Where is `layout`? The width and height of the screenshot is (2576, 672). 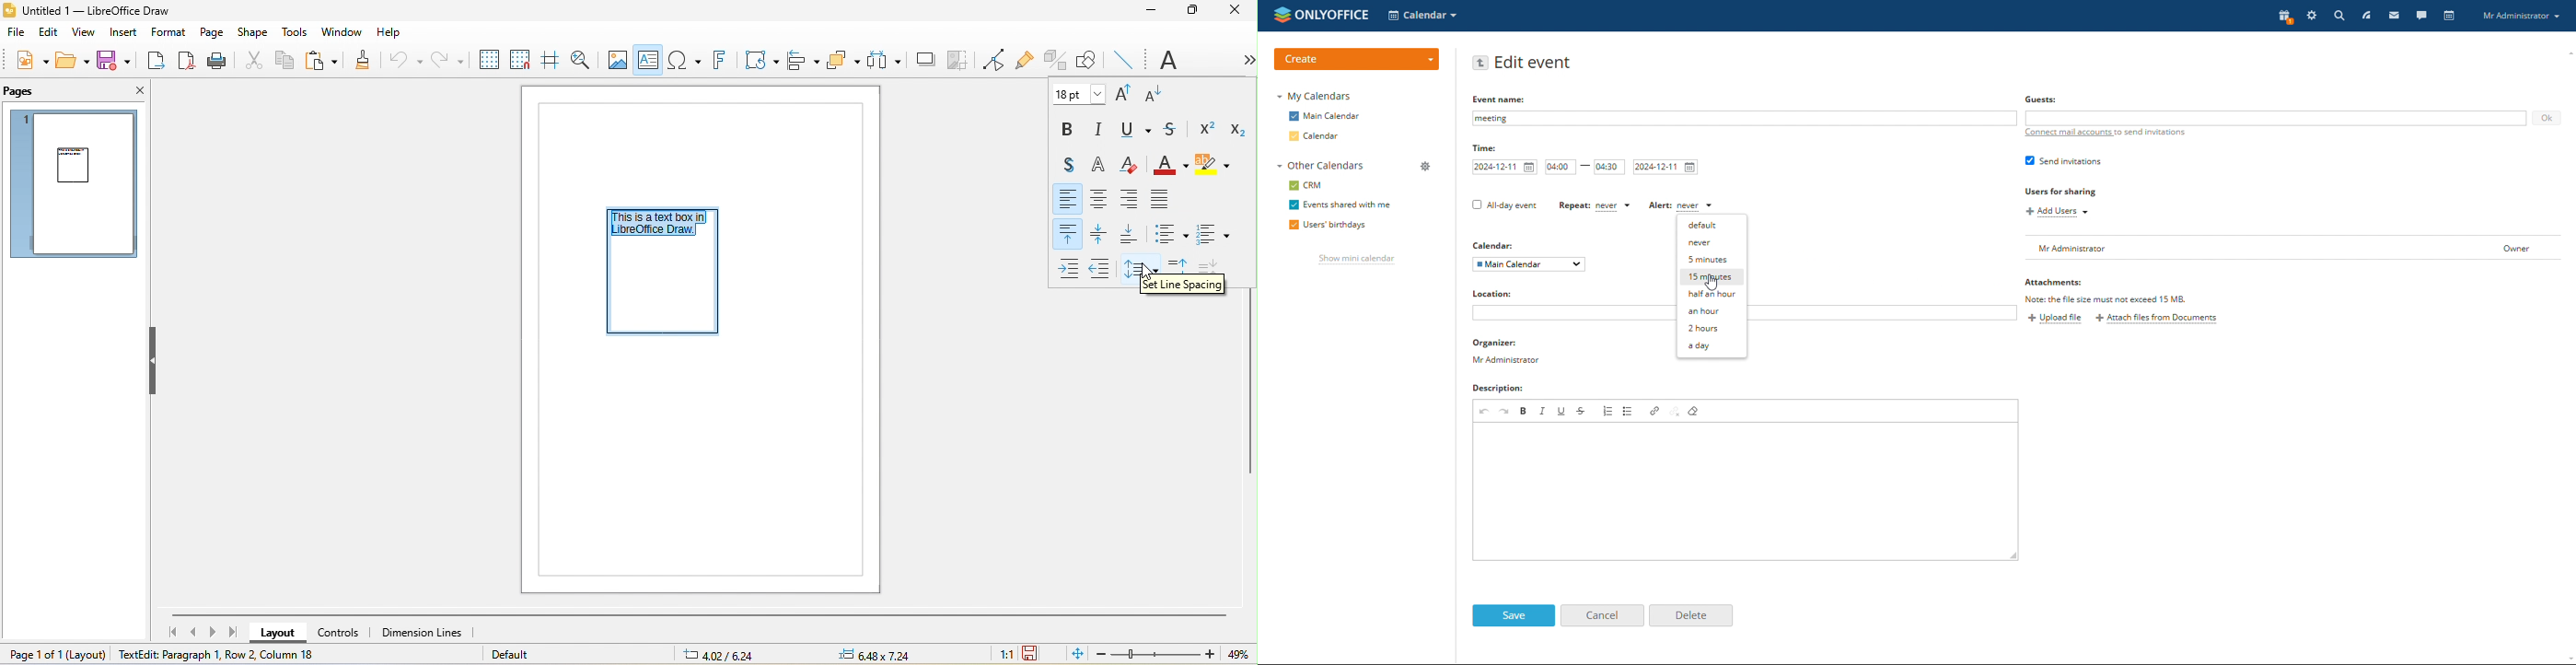 layout is located at coordinates (282, 634).